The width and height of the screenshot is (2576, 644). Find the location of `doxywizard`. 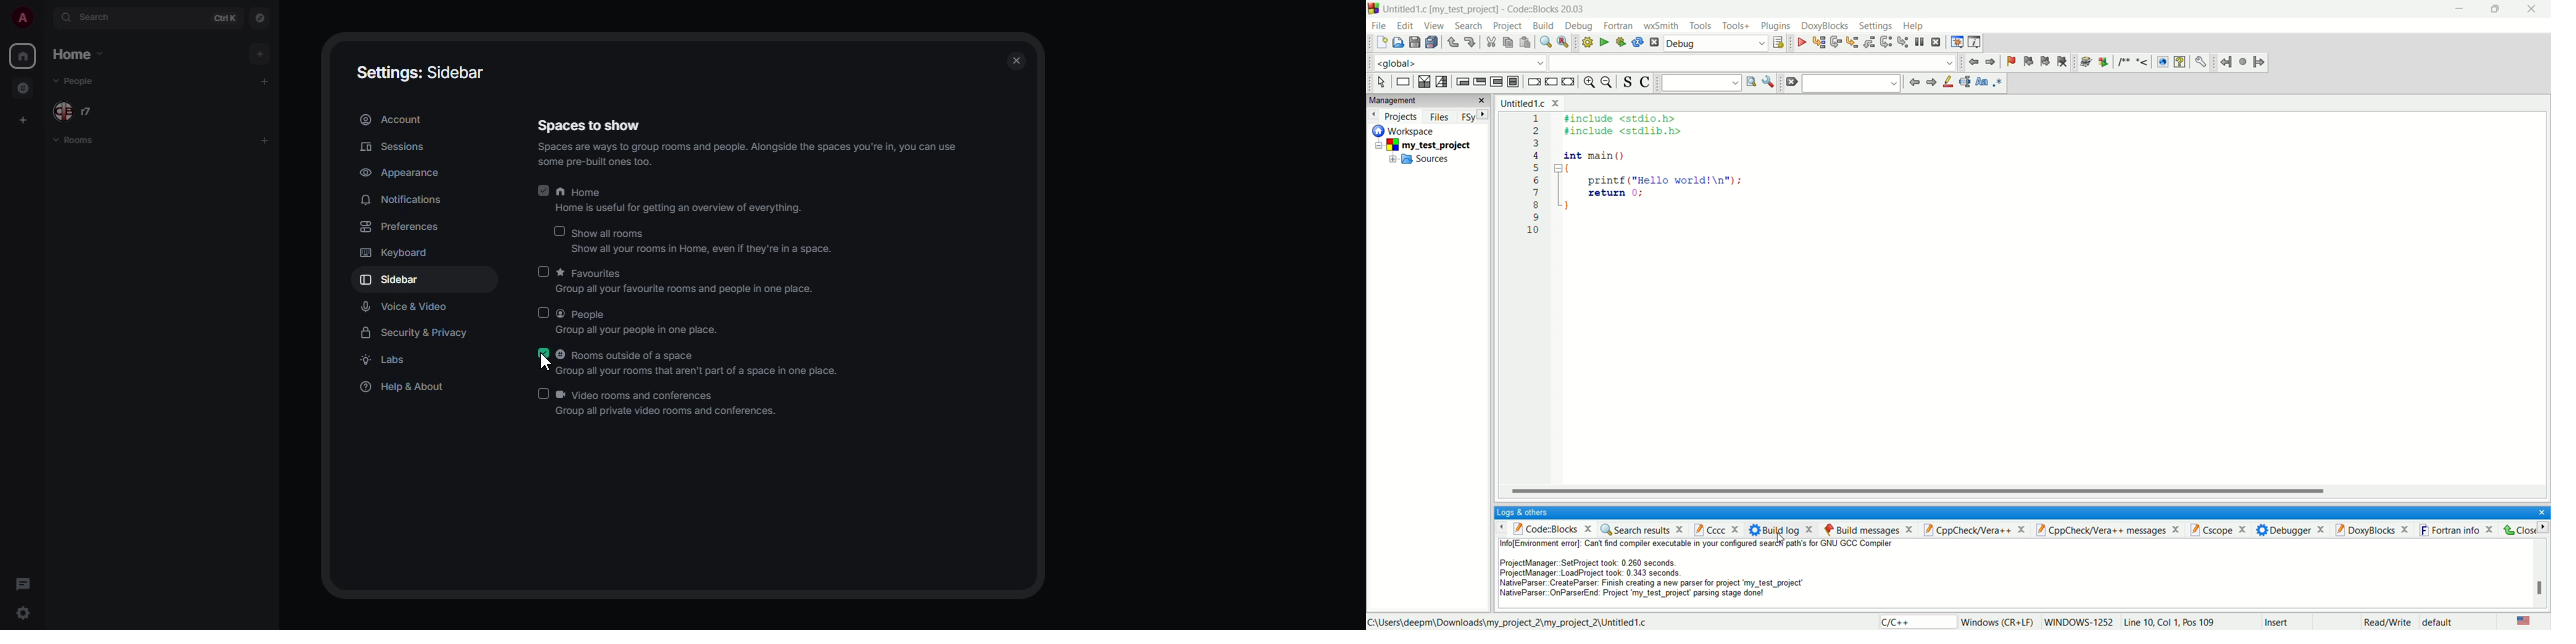

doxywizard is located at coordinates (2084, 62).